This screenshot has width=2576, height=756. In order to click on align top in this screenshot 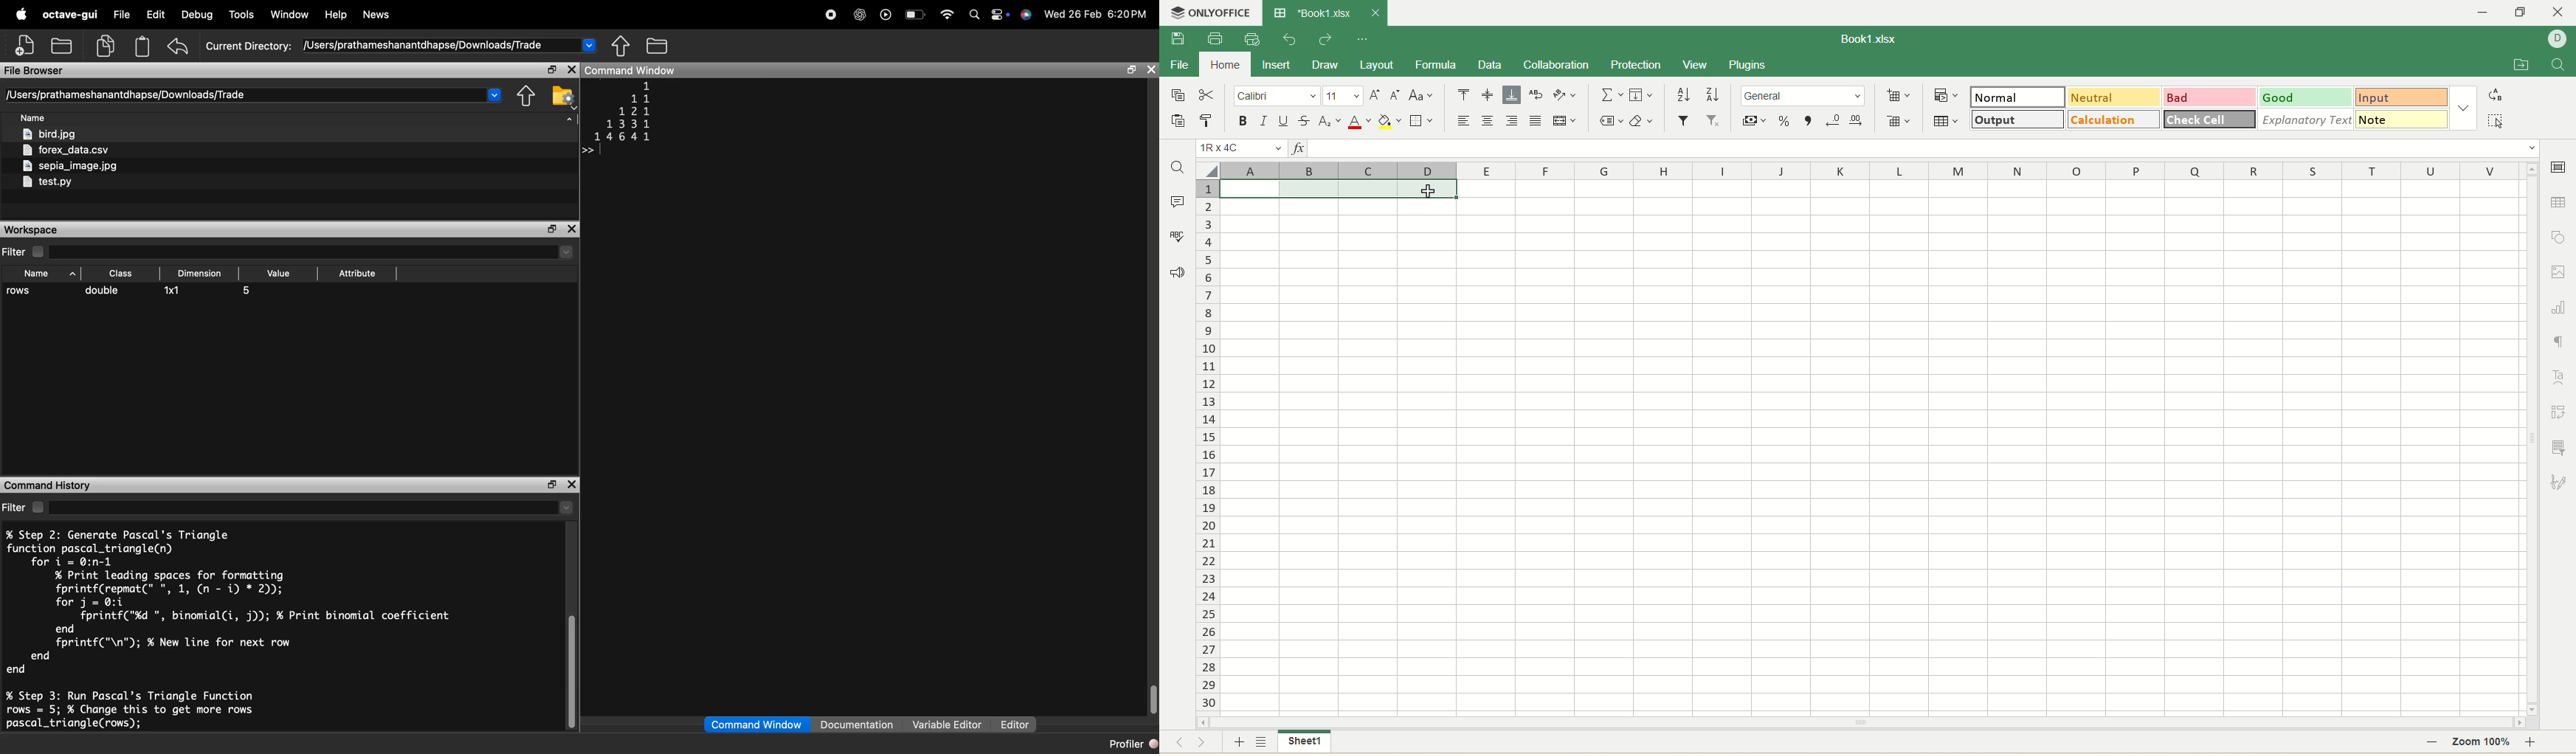, I will do `click(1463, 97)`.